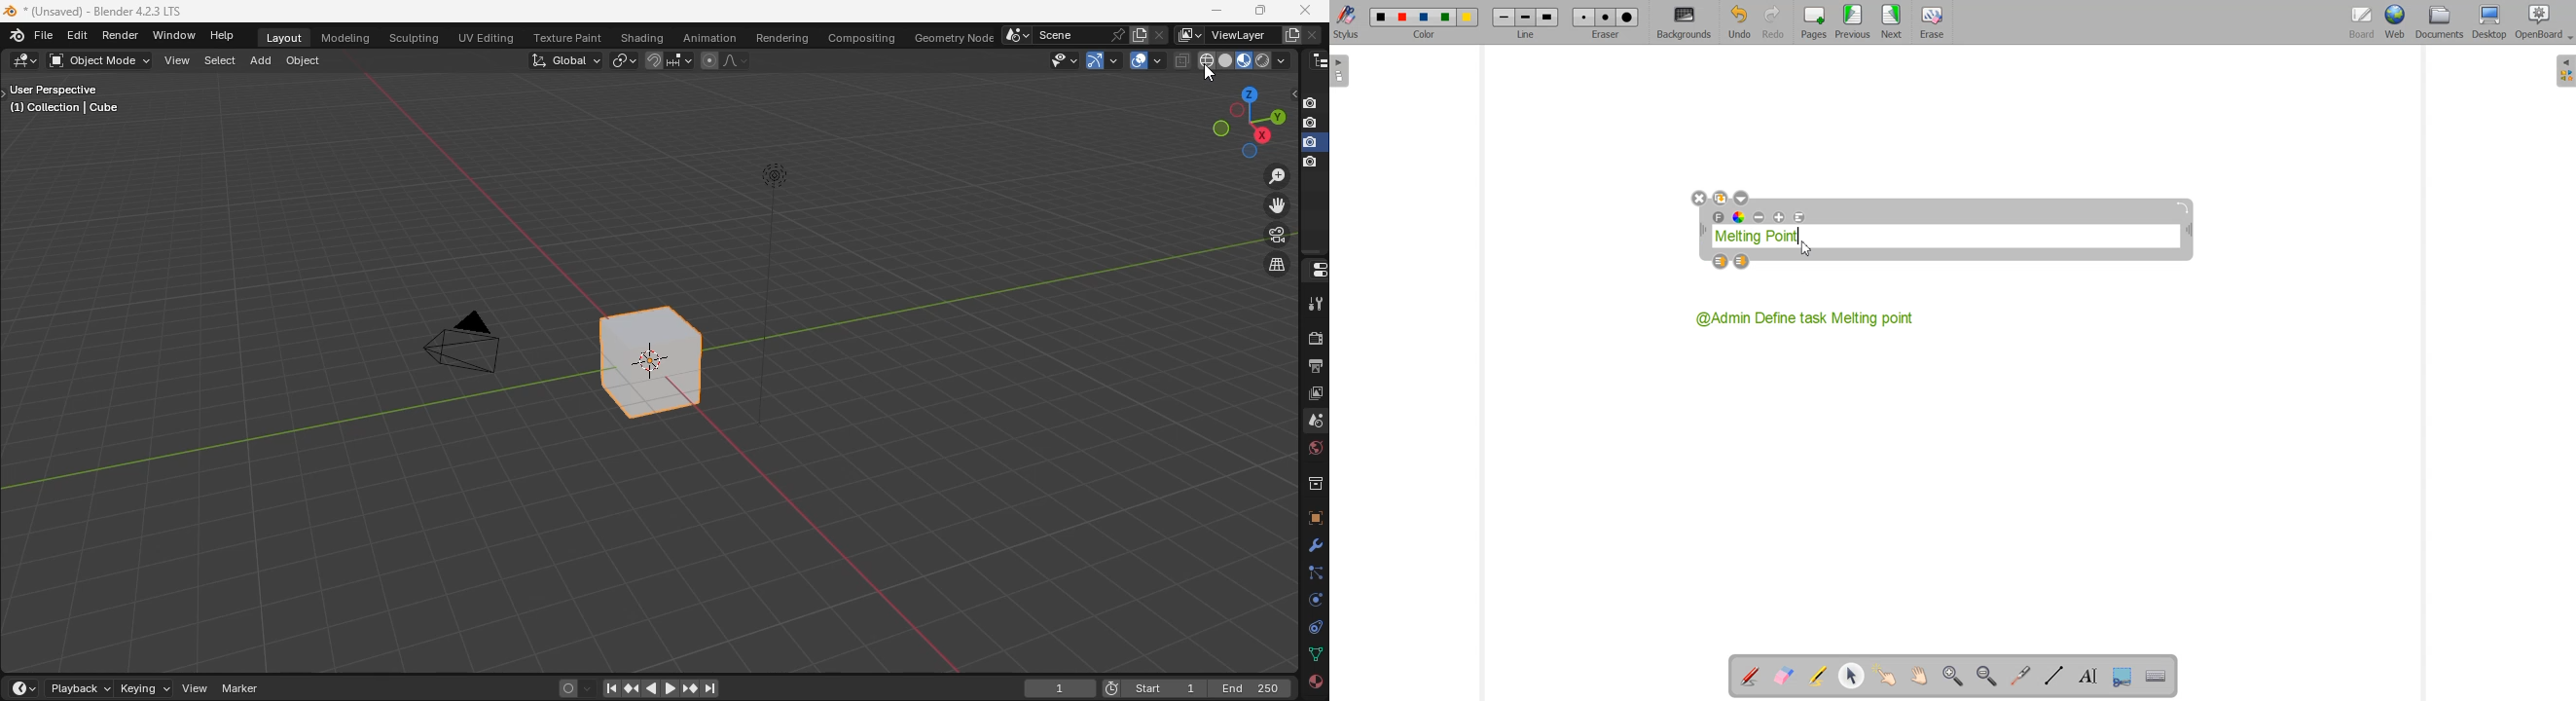 The height and width of the screenshot is (728, 2576). What do you see at coordinates (784, 40) in the screenshot?
I see `rendering` at bounding box center [784, 40].